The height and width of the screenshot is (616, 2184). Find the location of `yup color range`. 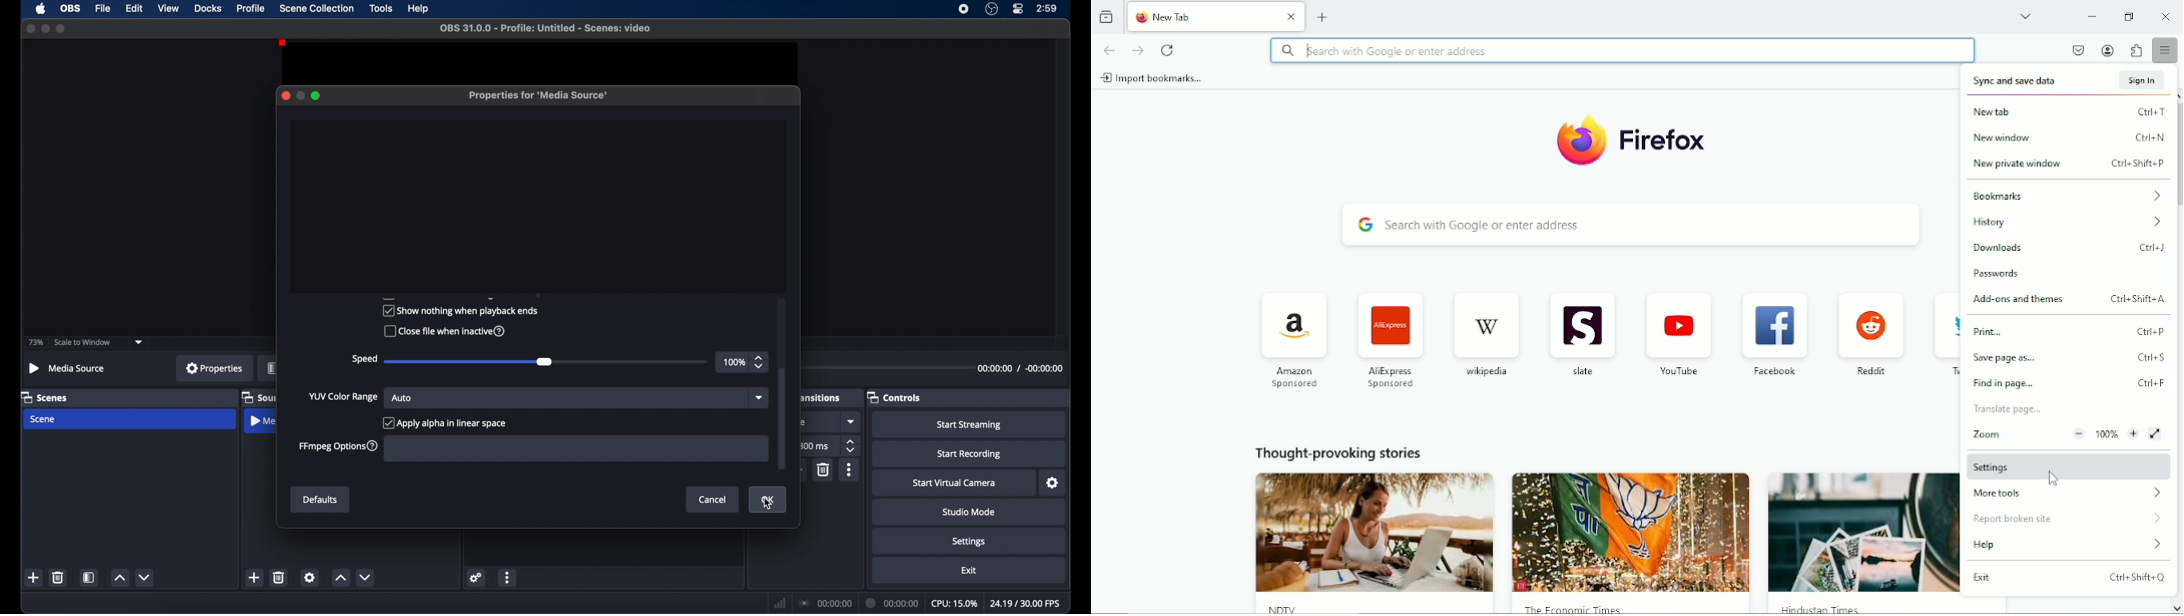

yup color range is located at coordinates (343, 397).